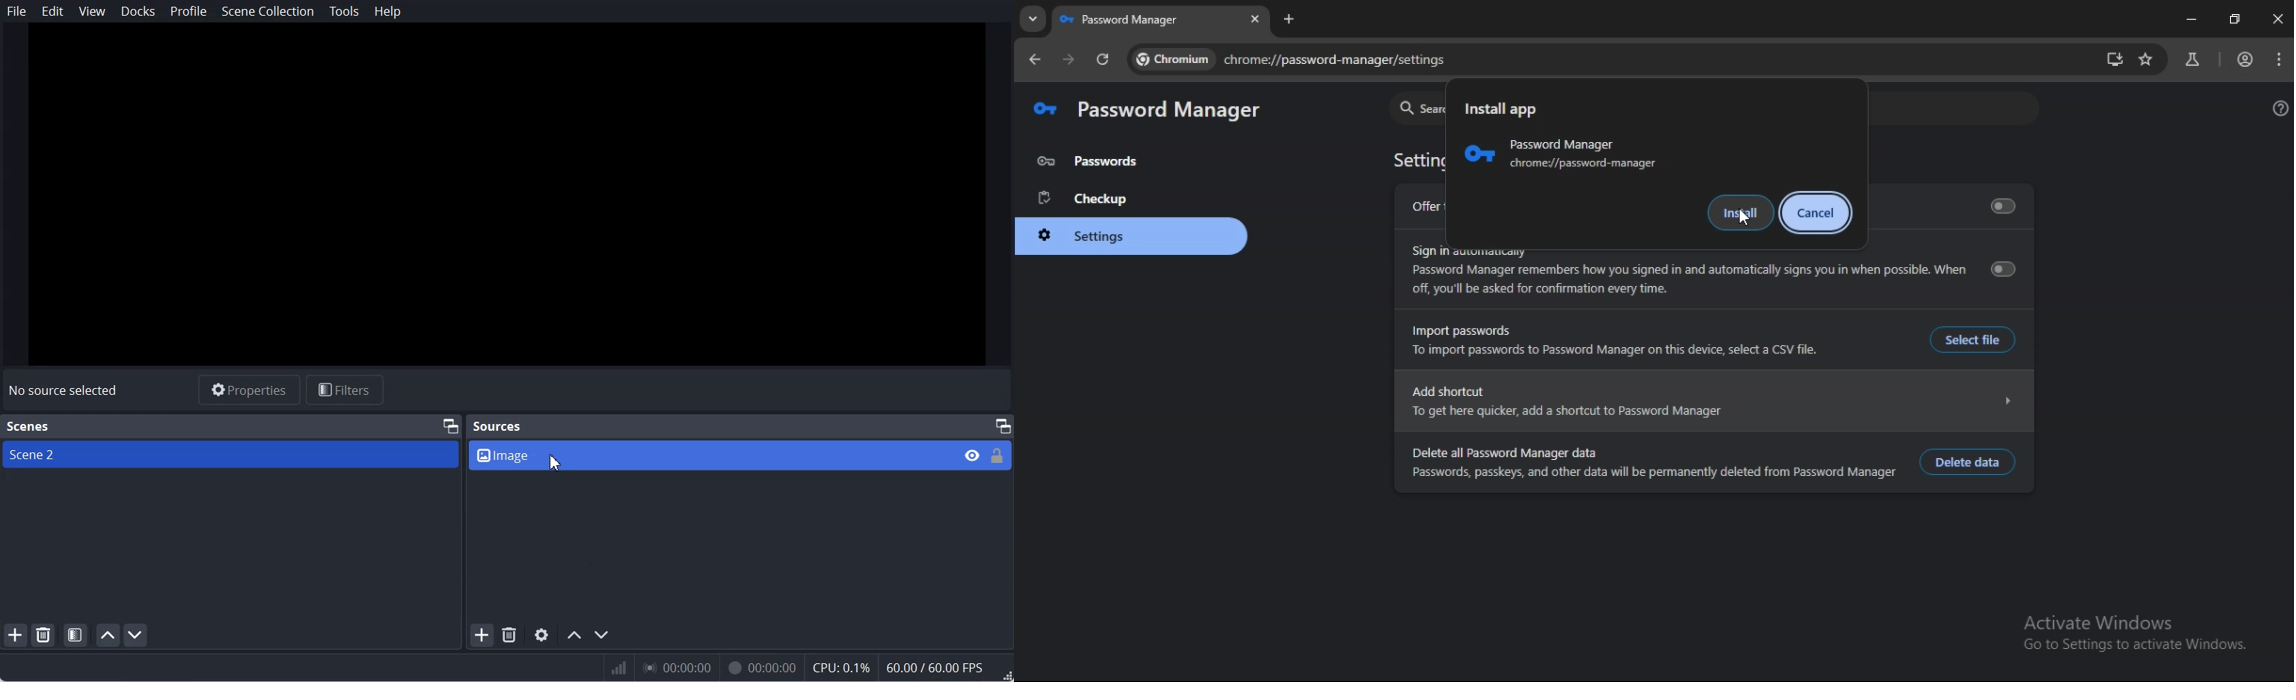  I want to click on go forward one page, so click(1072, 60).